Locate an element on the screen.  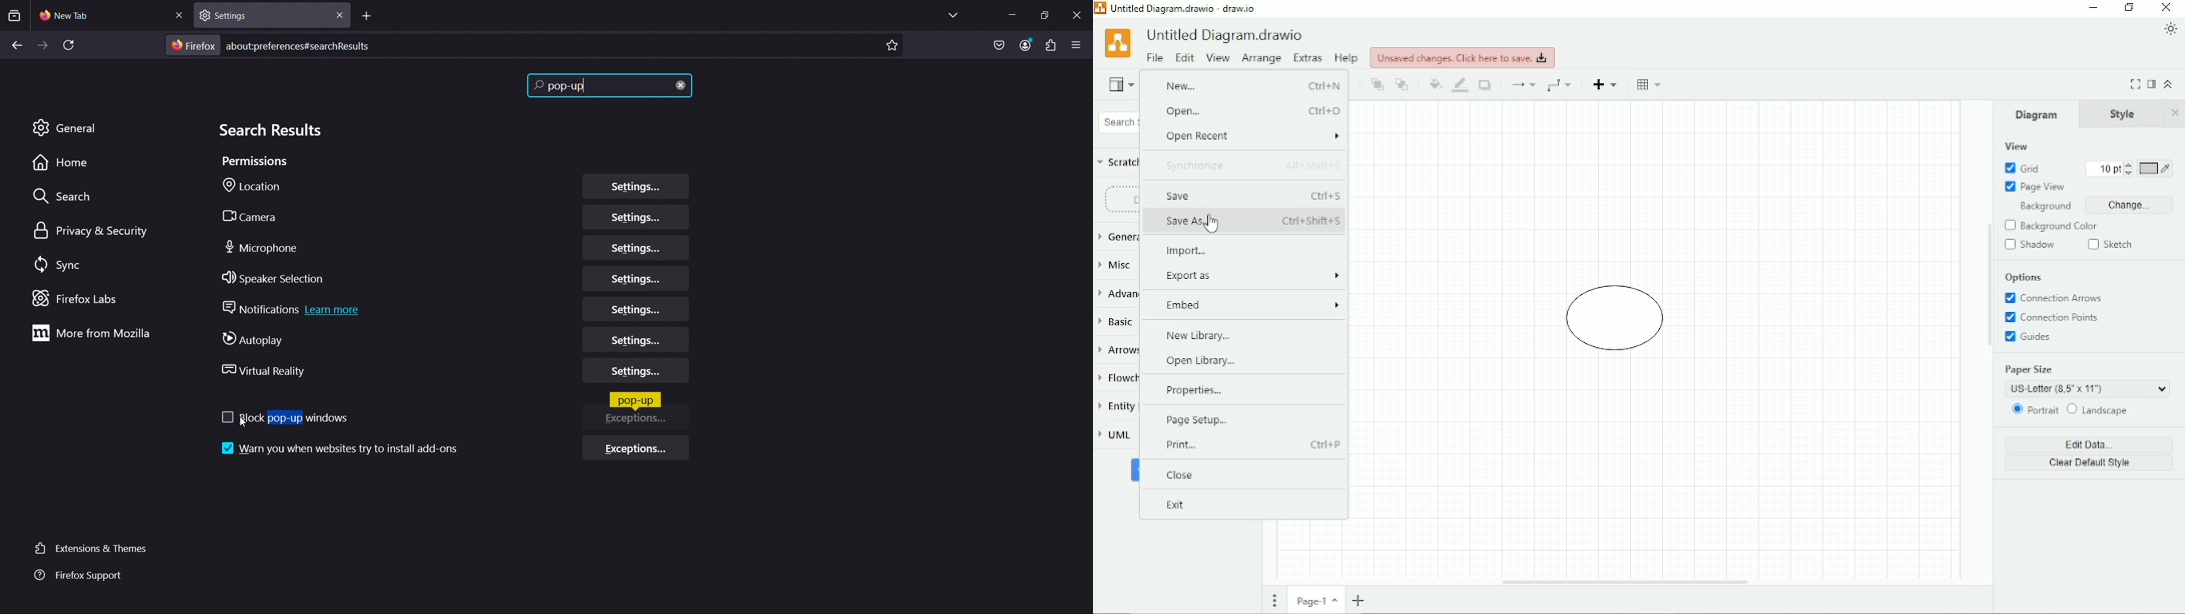
Appearance is located at coordinates (2171, 29).